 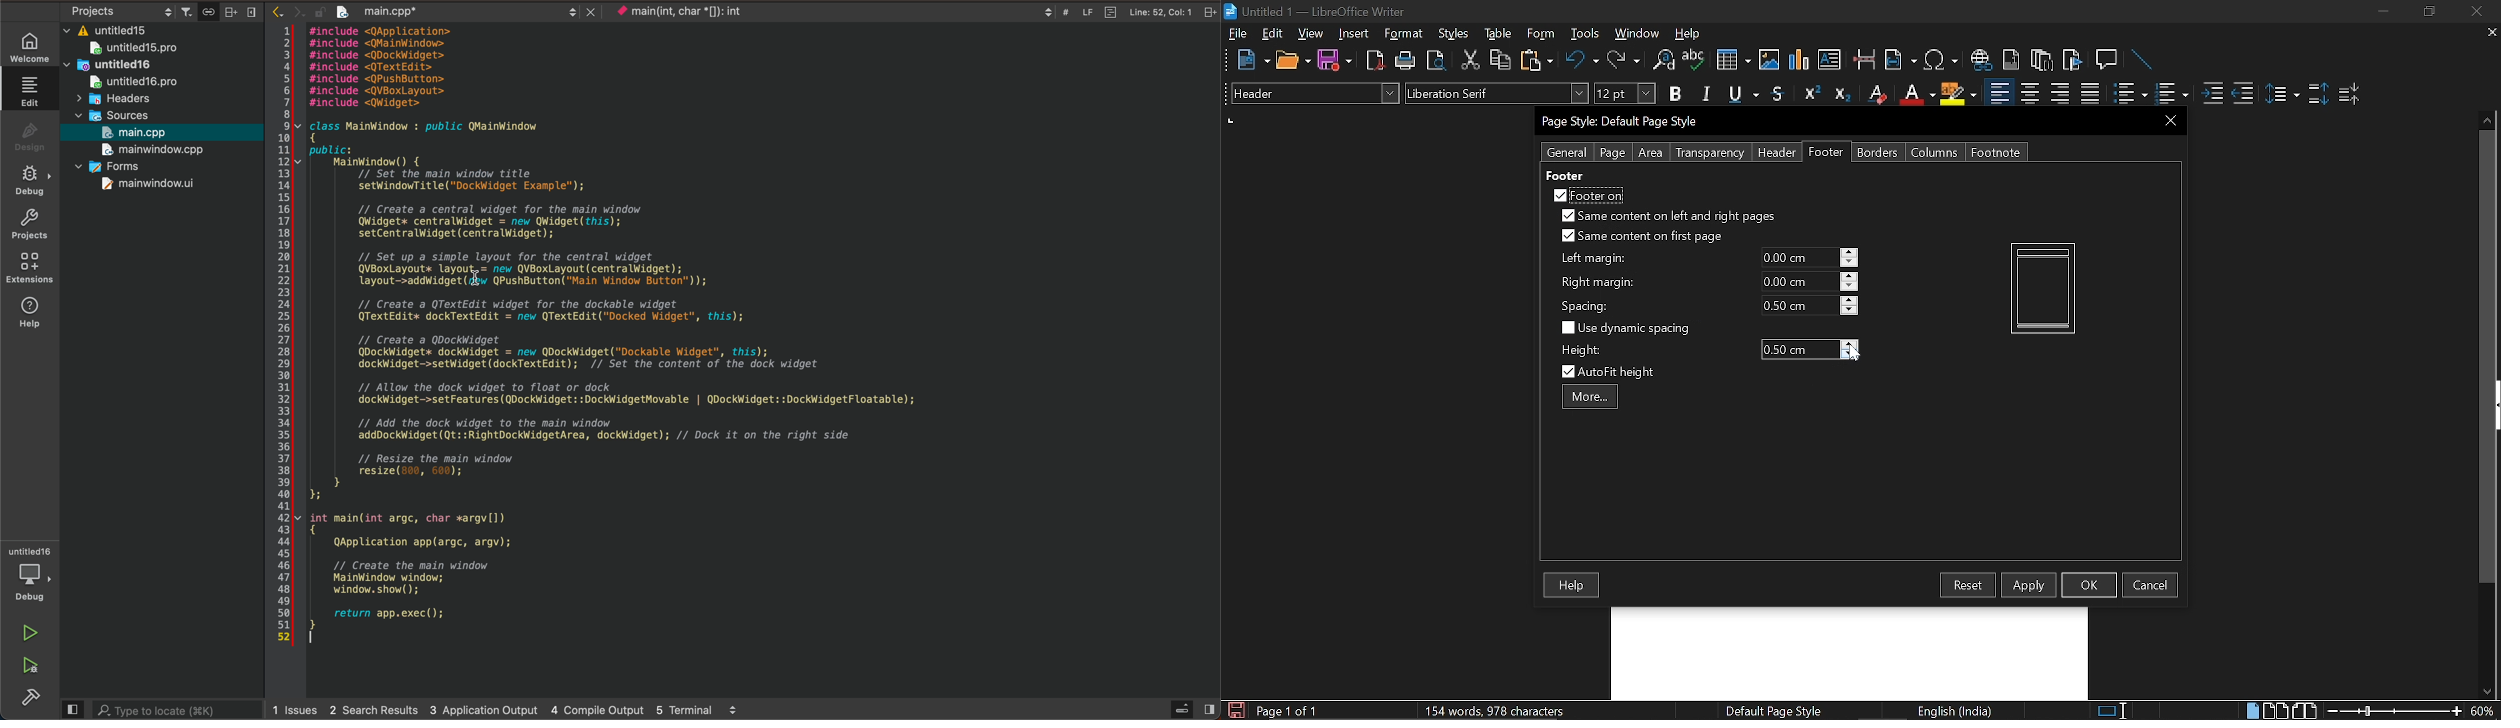 What do you see at coordinates (1568, 152) in the screenshot?
I see `General` at bounding box center [1568, 152].